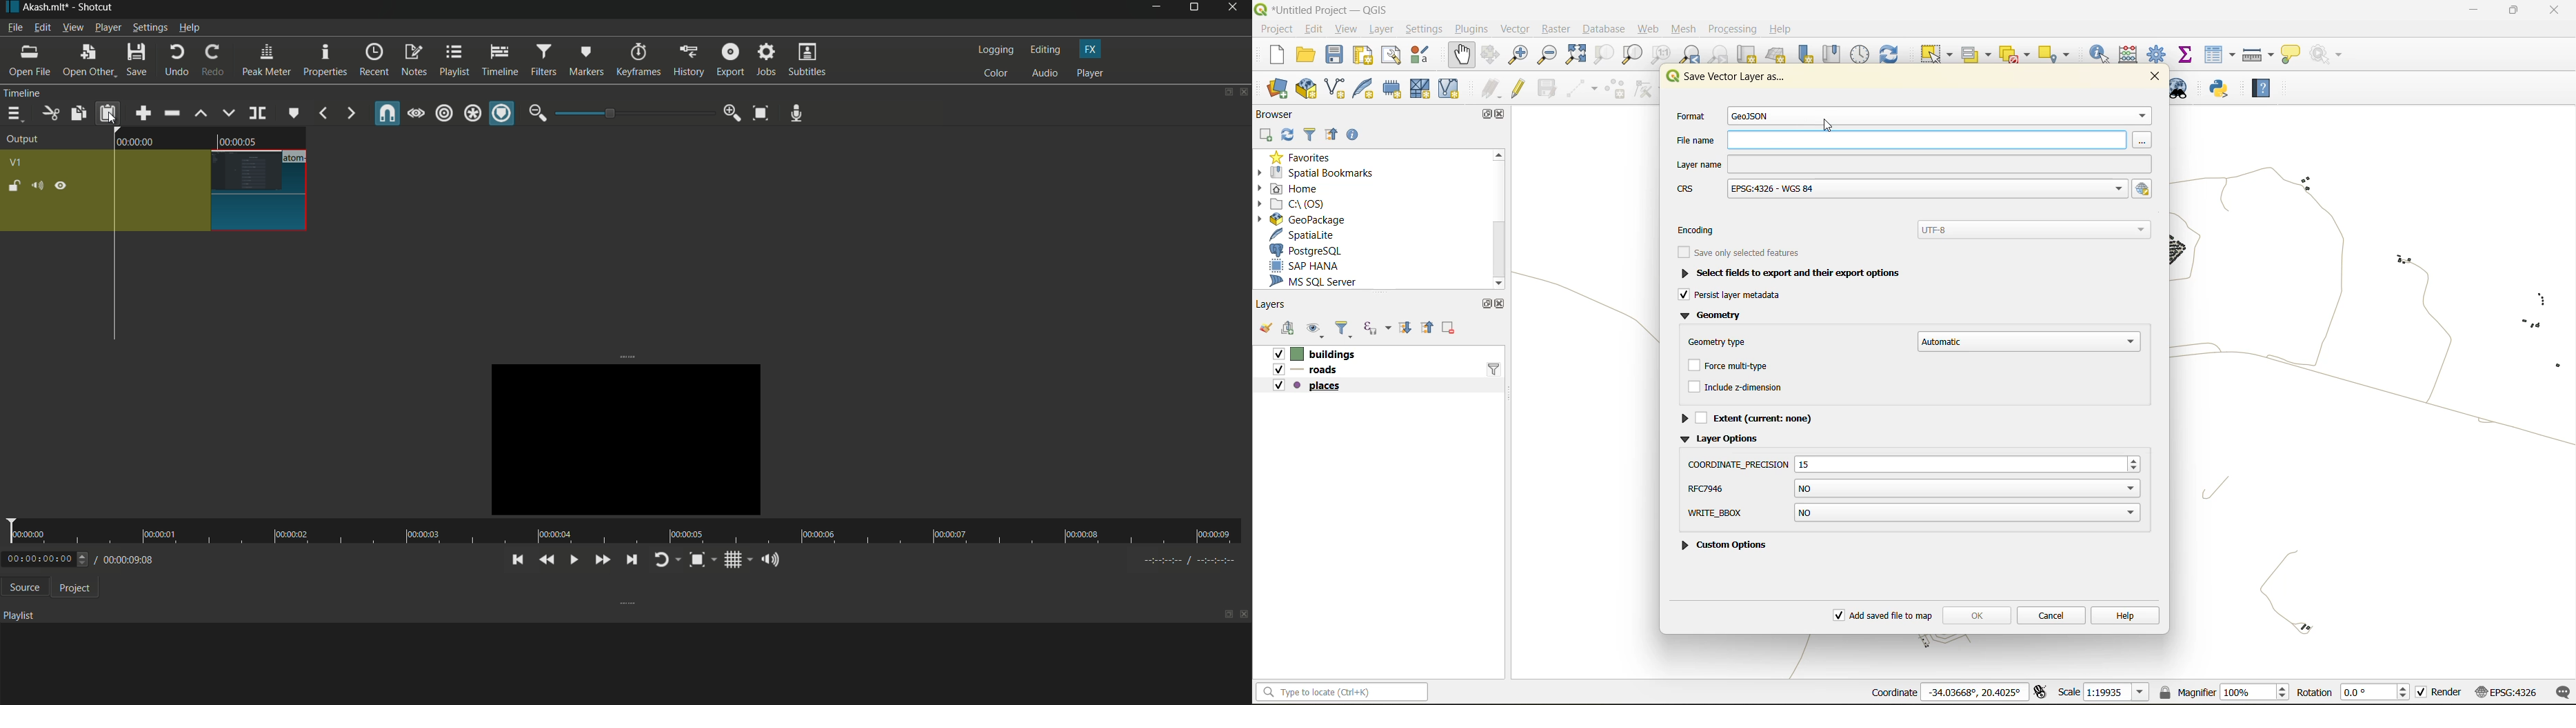 The width and height of the screenshot is (2576, 728). I want to click on new virtual layer, so click(1452, 89).